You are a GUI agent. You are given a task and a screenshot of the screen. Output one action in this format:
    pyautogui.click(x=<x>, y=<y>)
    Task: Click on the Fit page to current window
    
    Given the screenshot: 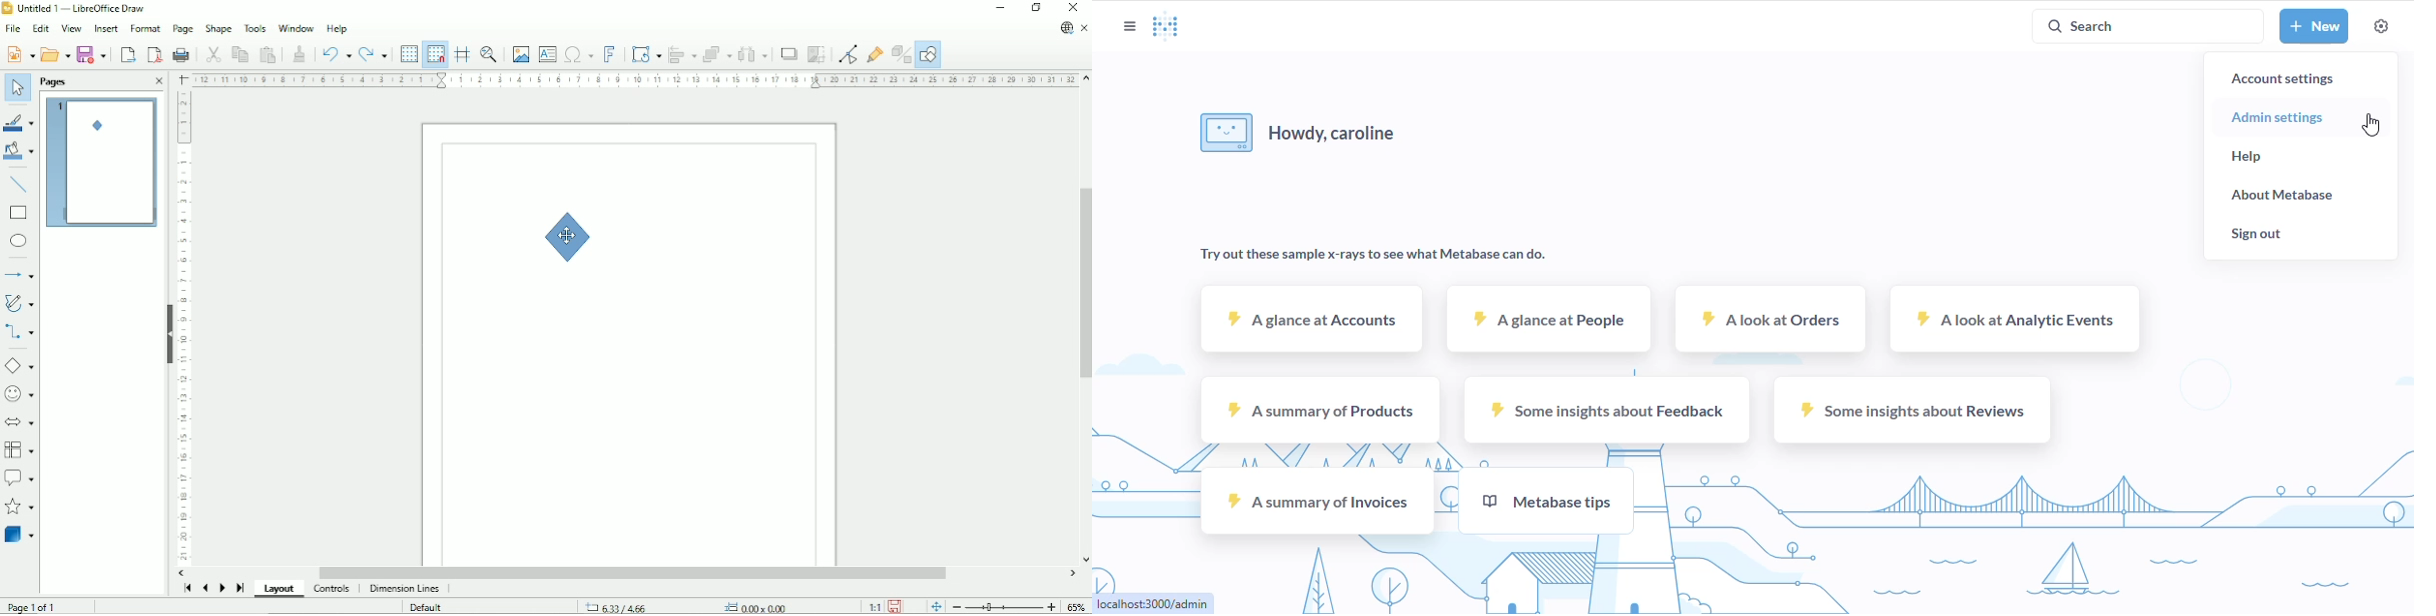 What is the action you would take?
    pyautogui.click(x=936, y=606)
    